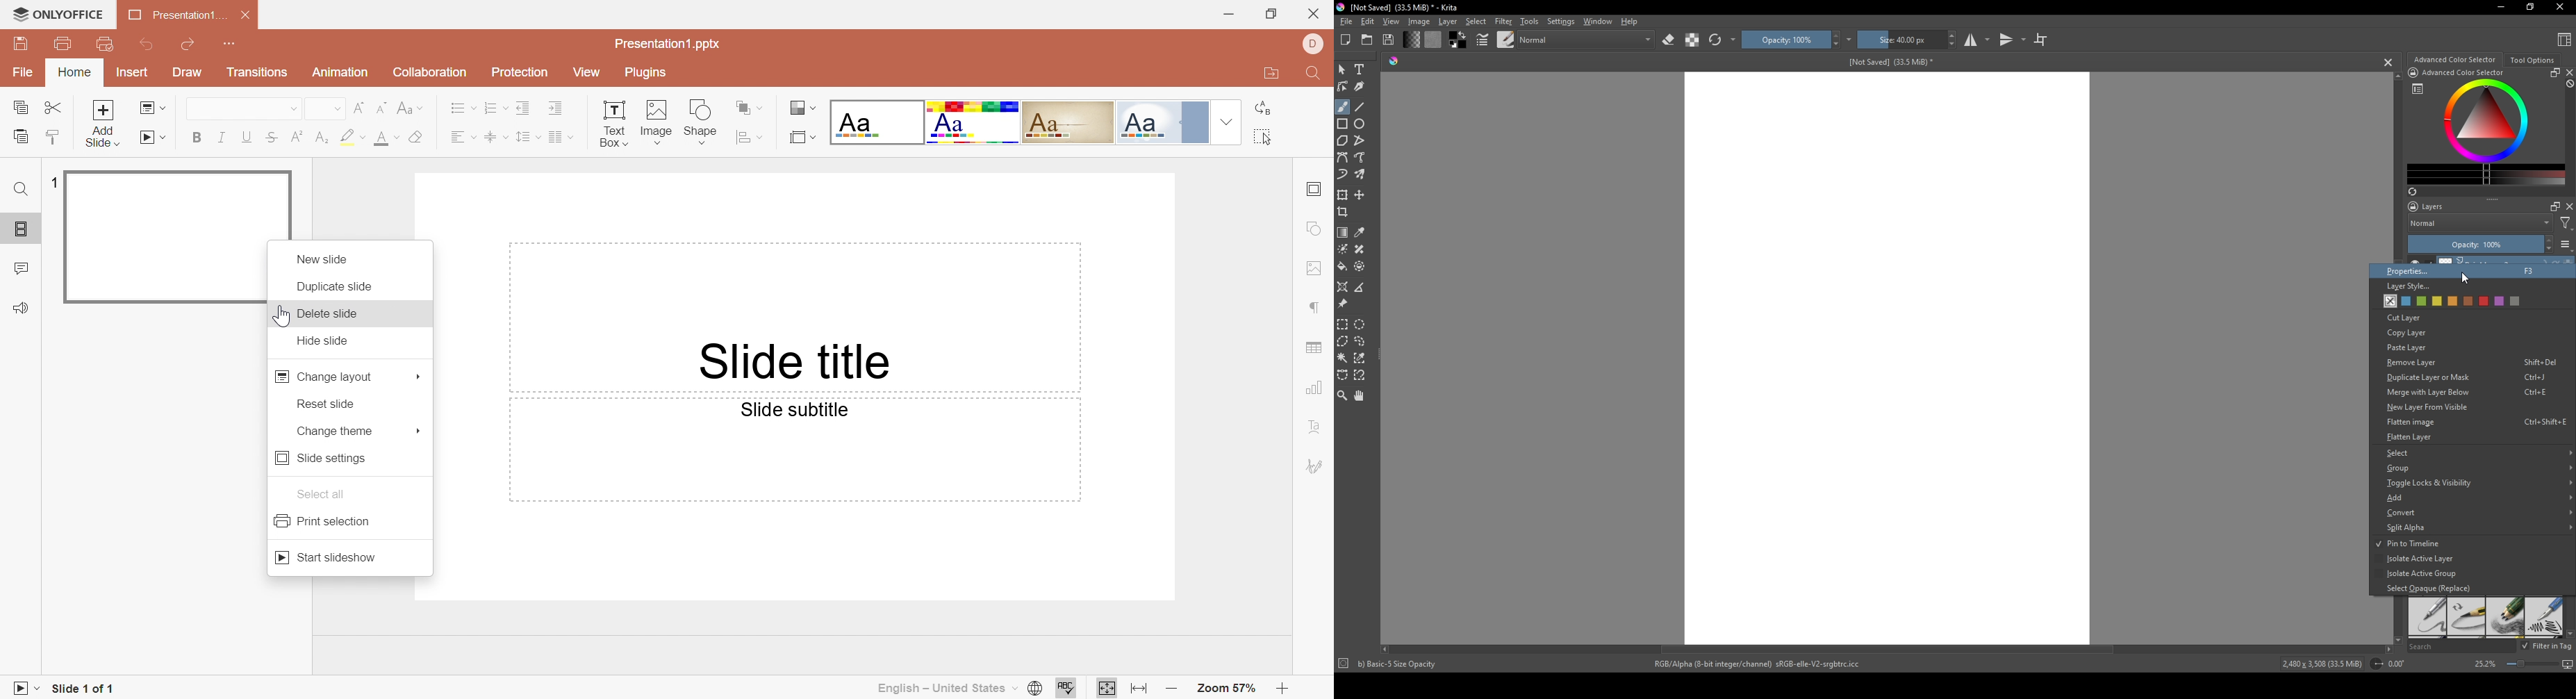  What do you see at coordinates (1342, 357) in the screenshot?
I see `magic wand` at bounding box center [1342, 357].